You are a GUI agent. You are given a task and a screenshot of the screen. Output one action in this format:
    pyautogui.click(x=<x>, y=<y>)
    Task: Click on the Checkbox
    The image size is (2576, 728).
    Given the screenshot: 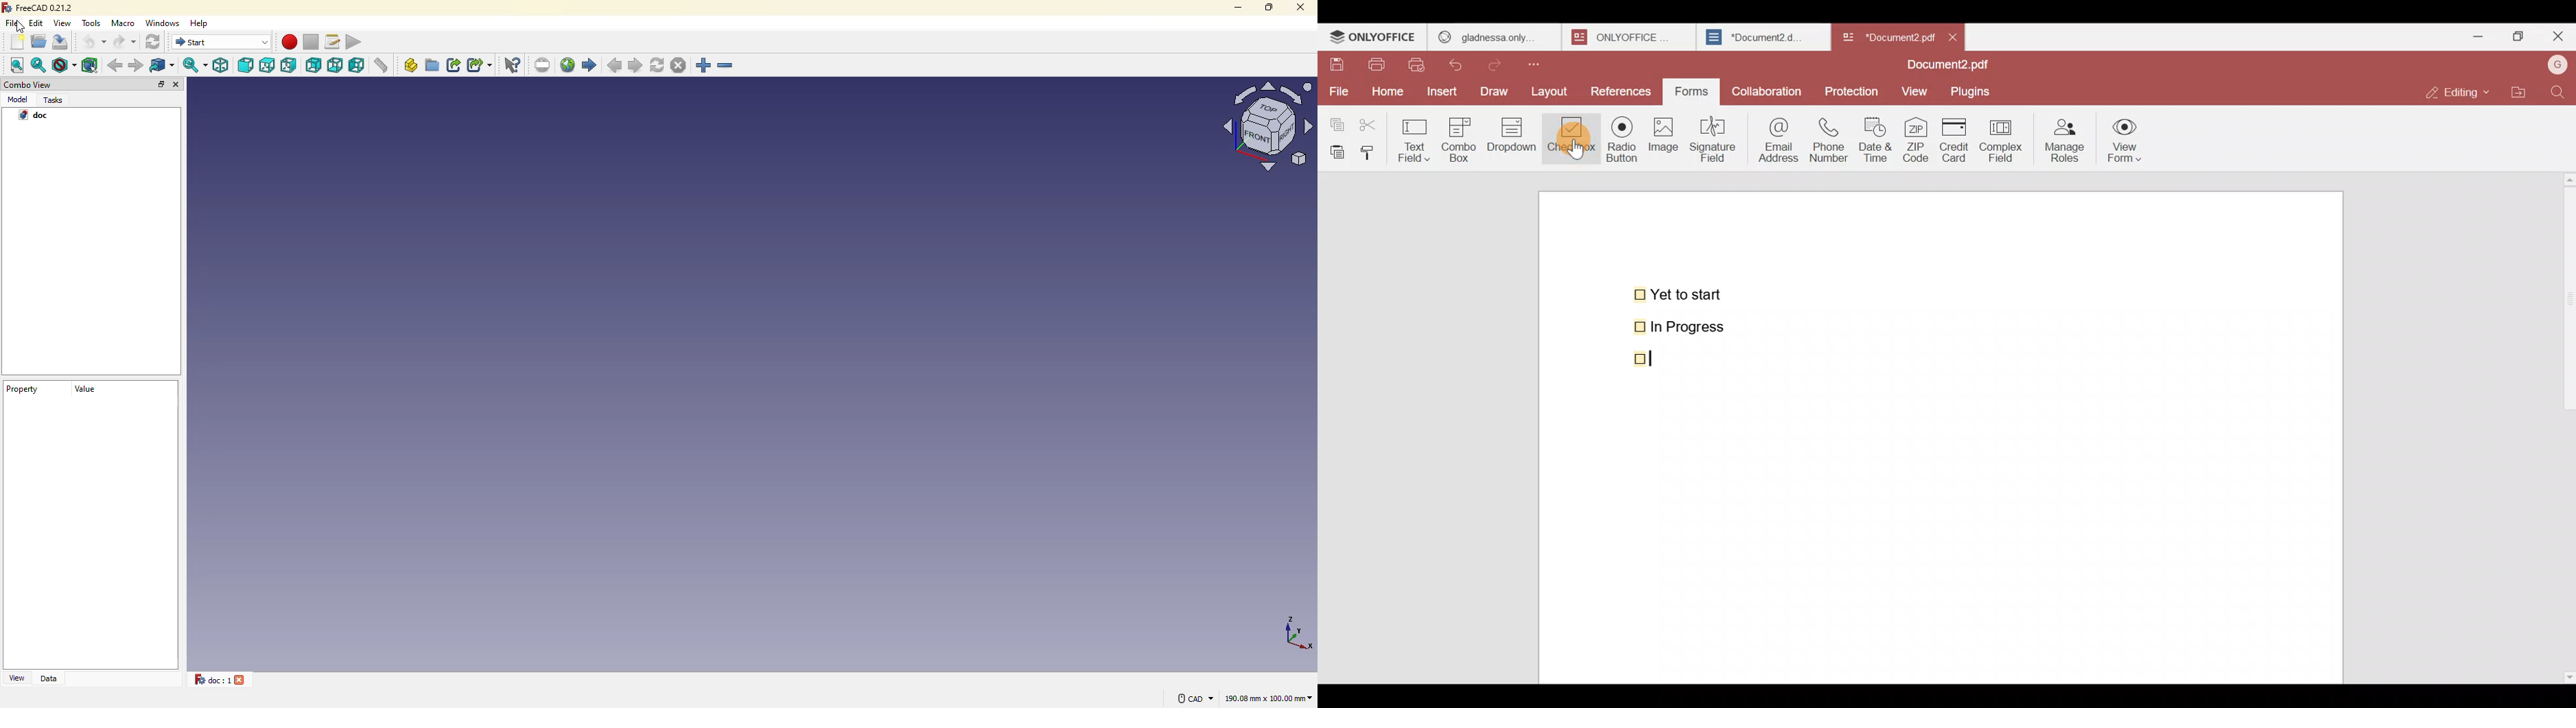 What is the action you would take?
    pyautogui.click(x=1569, y=140)
    